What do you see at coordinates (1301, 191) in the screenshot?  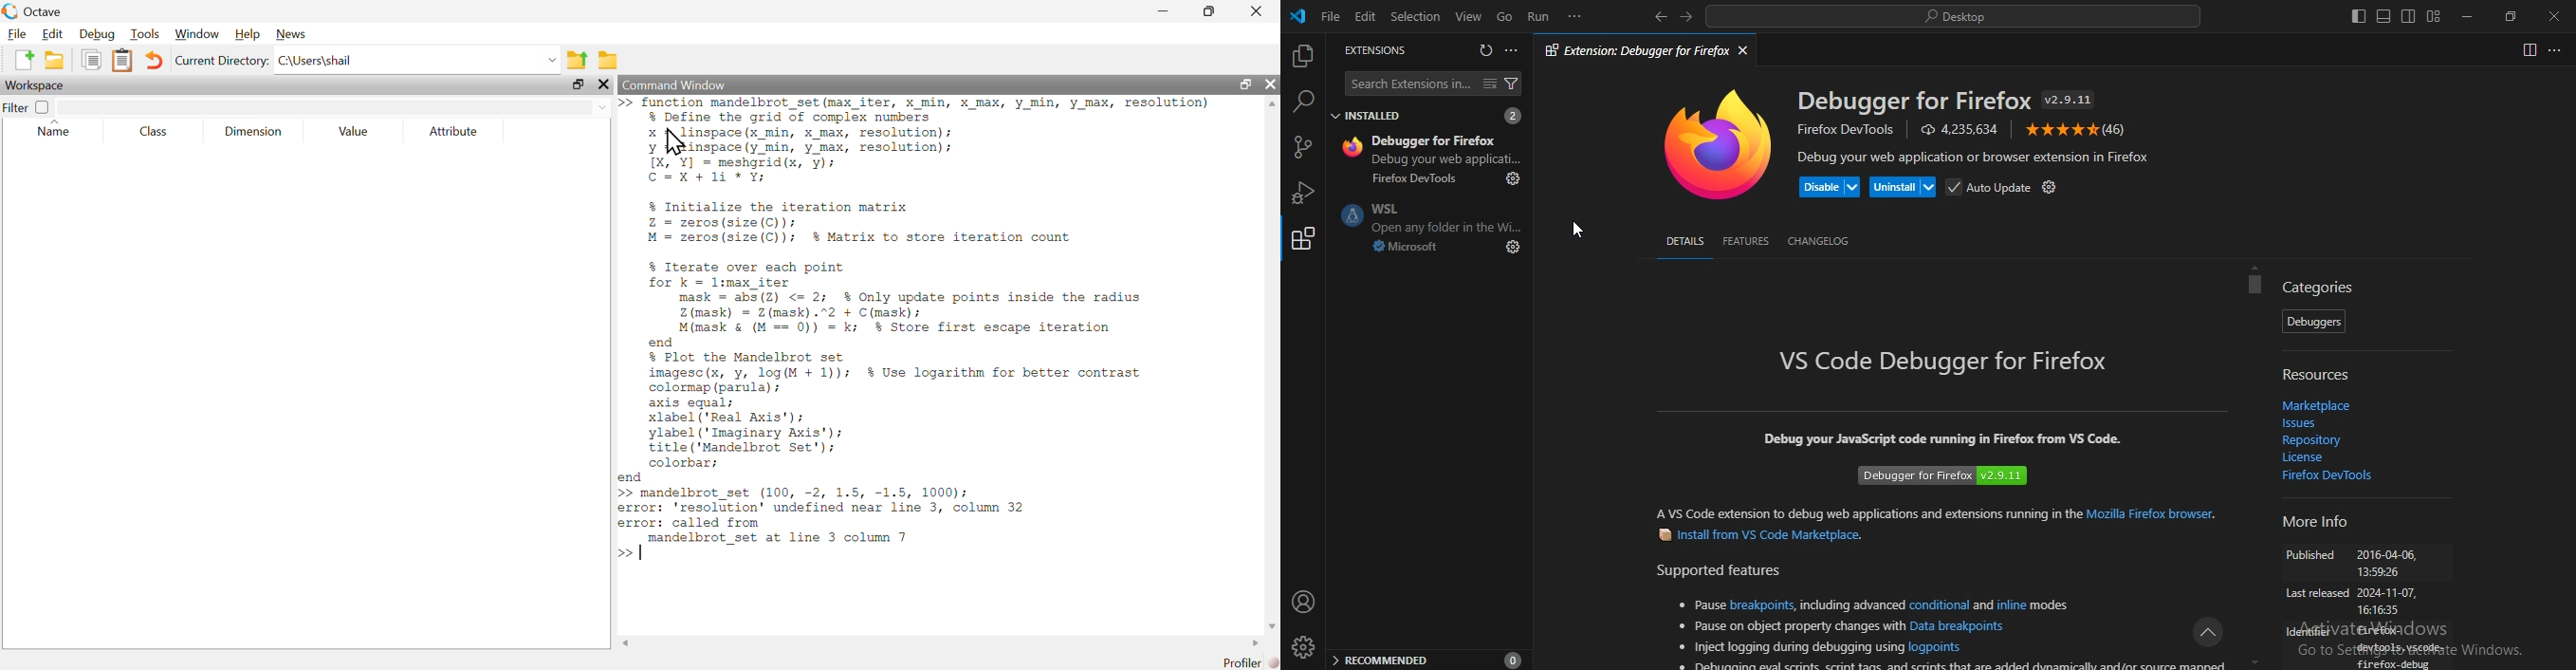 I see `run and debug` at bounding box center [1301, 191].